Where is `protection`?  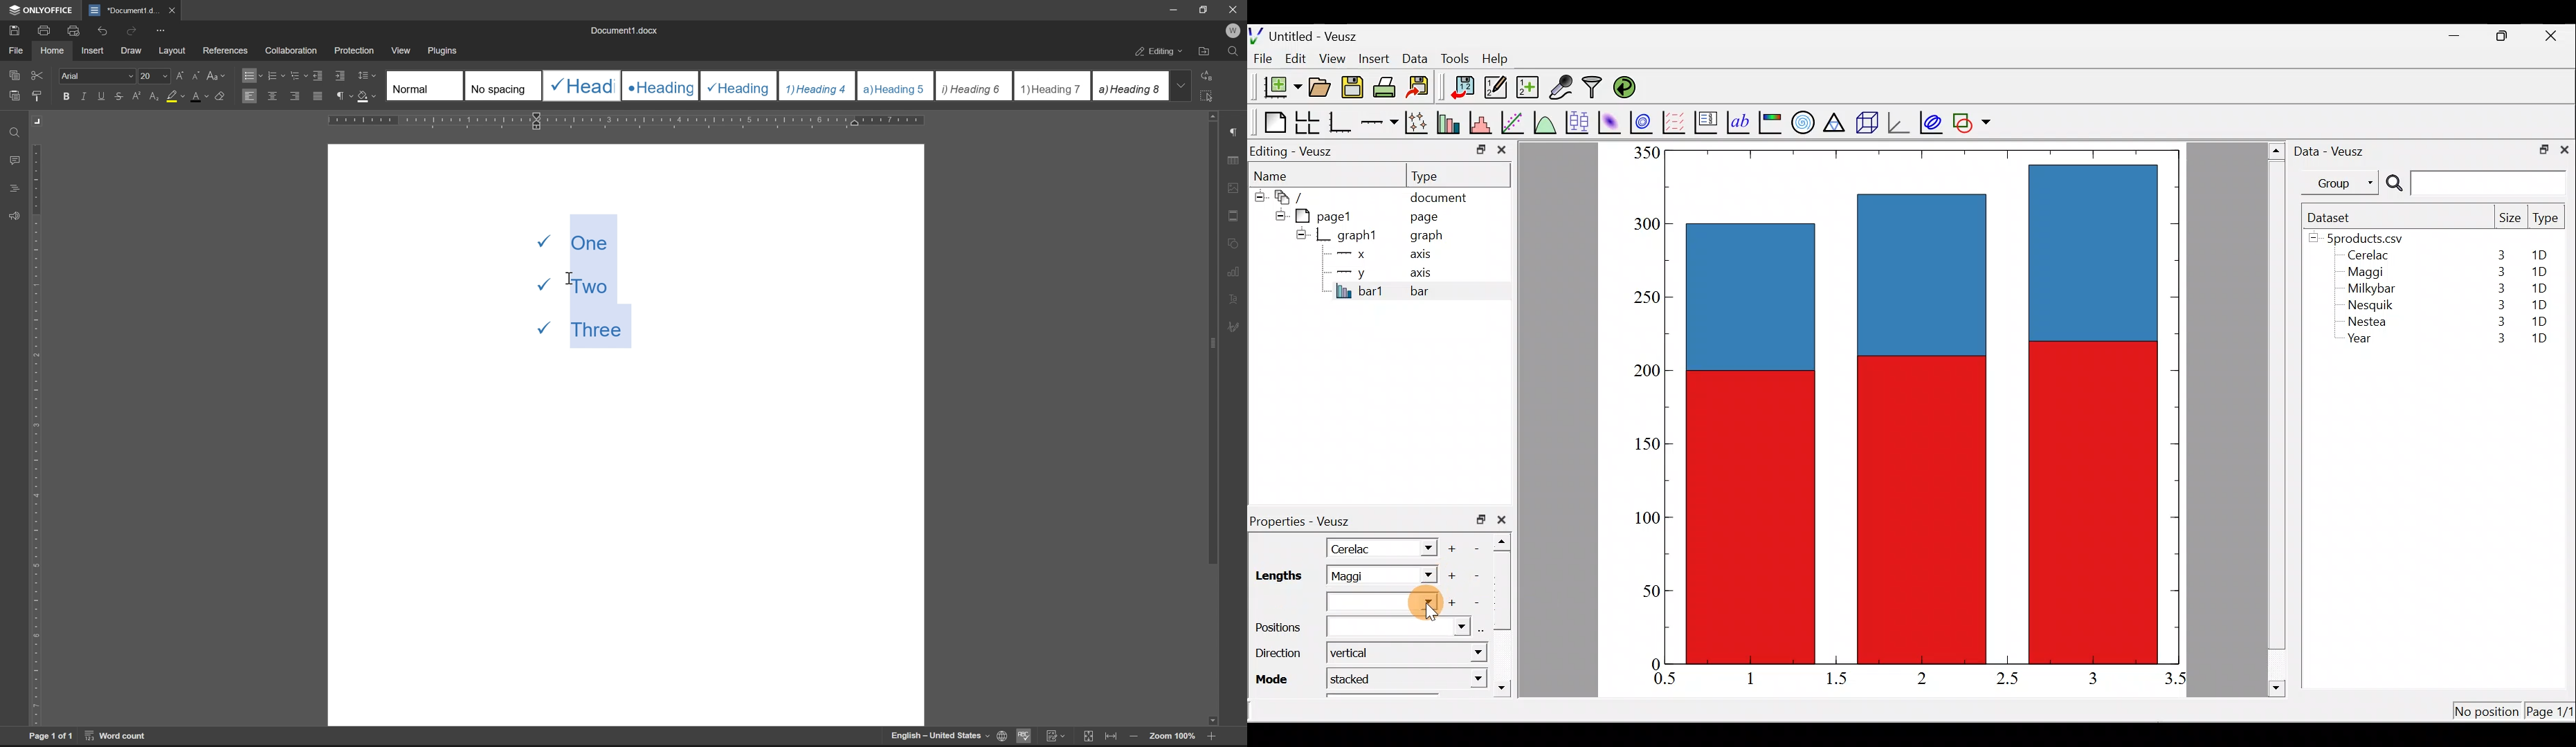 protection is located at coordinates (356, 50).